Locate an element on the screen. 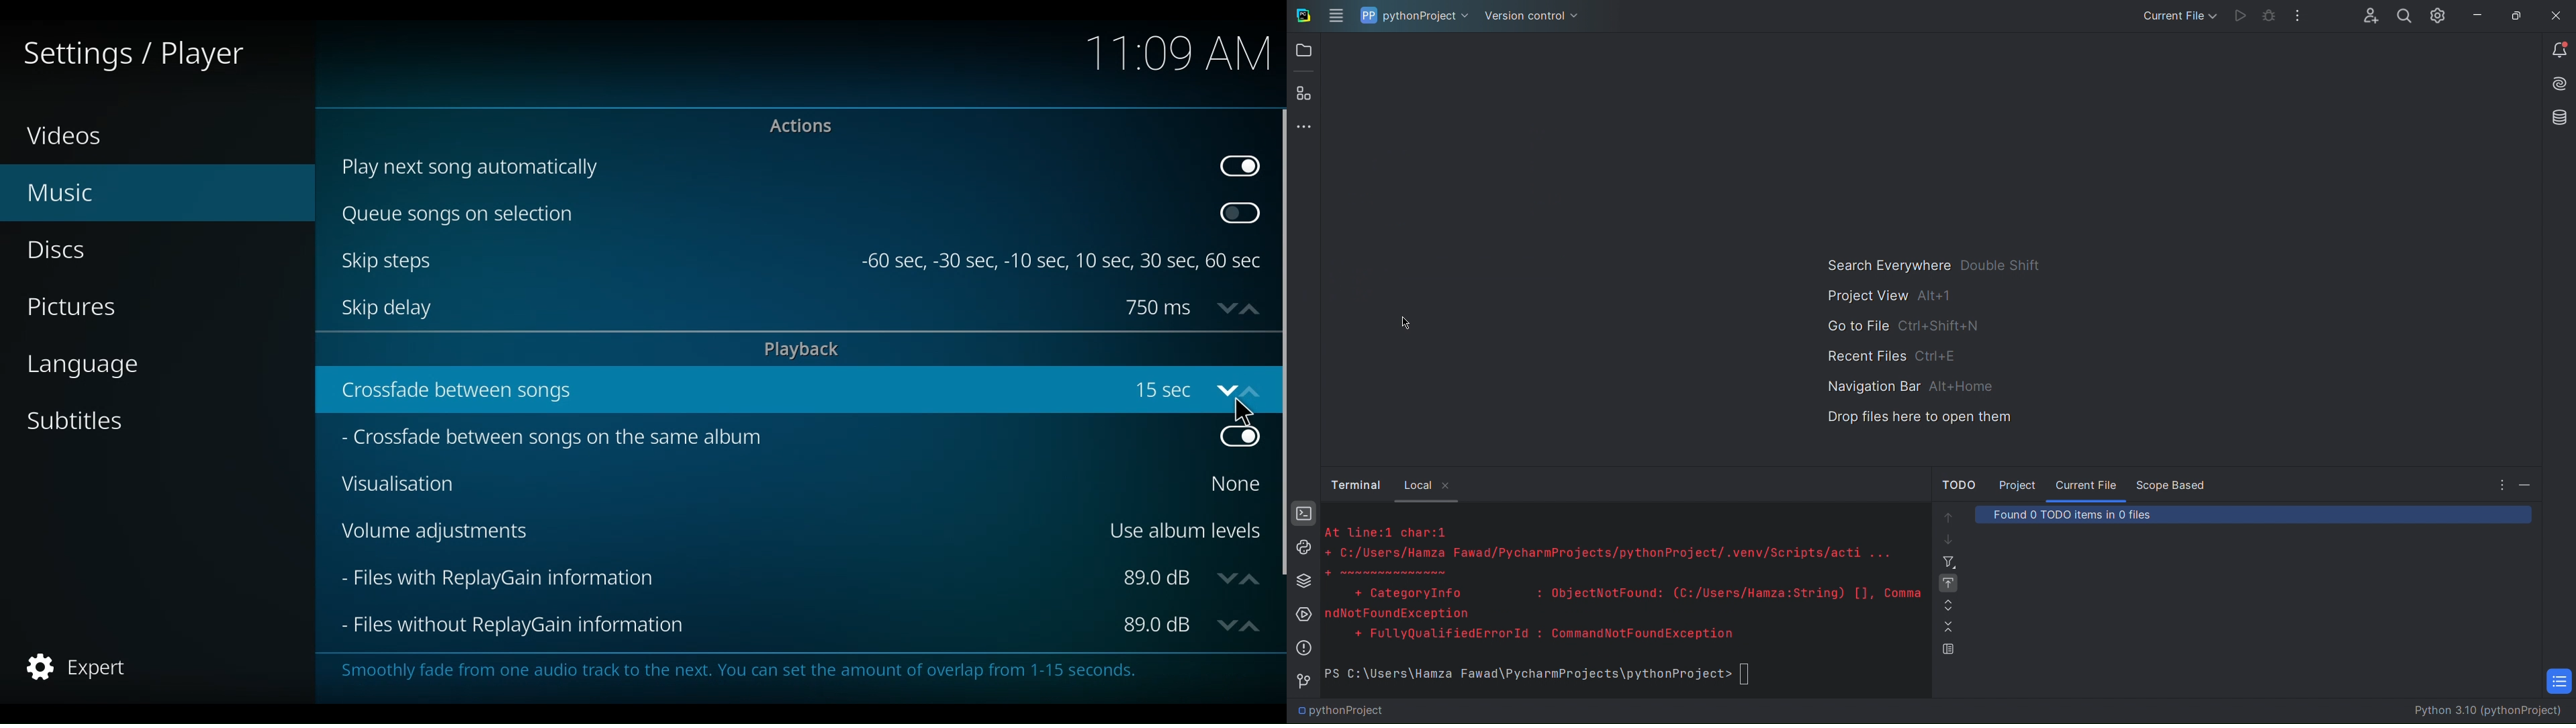 This screenshot has width=2576, height=728. Files without ReplayGain Information is located at coordinates (725, 626).